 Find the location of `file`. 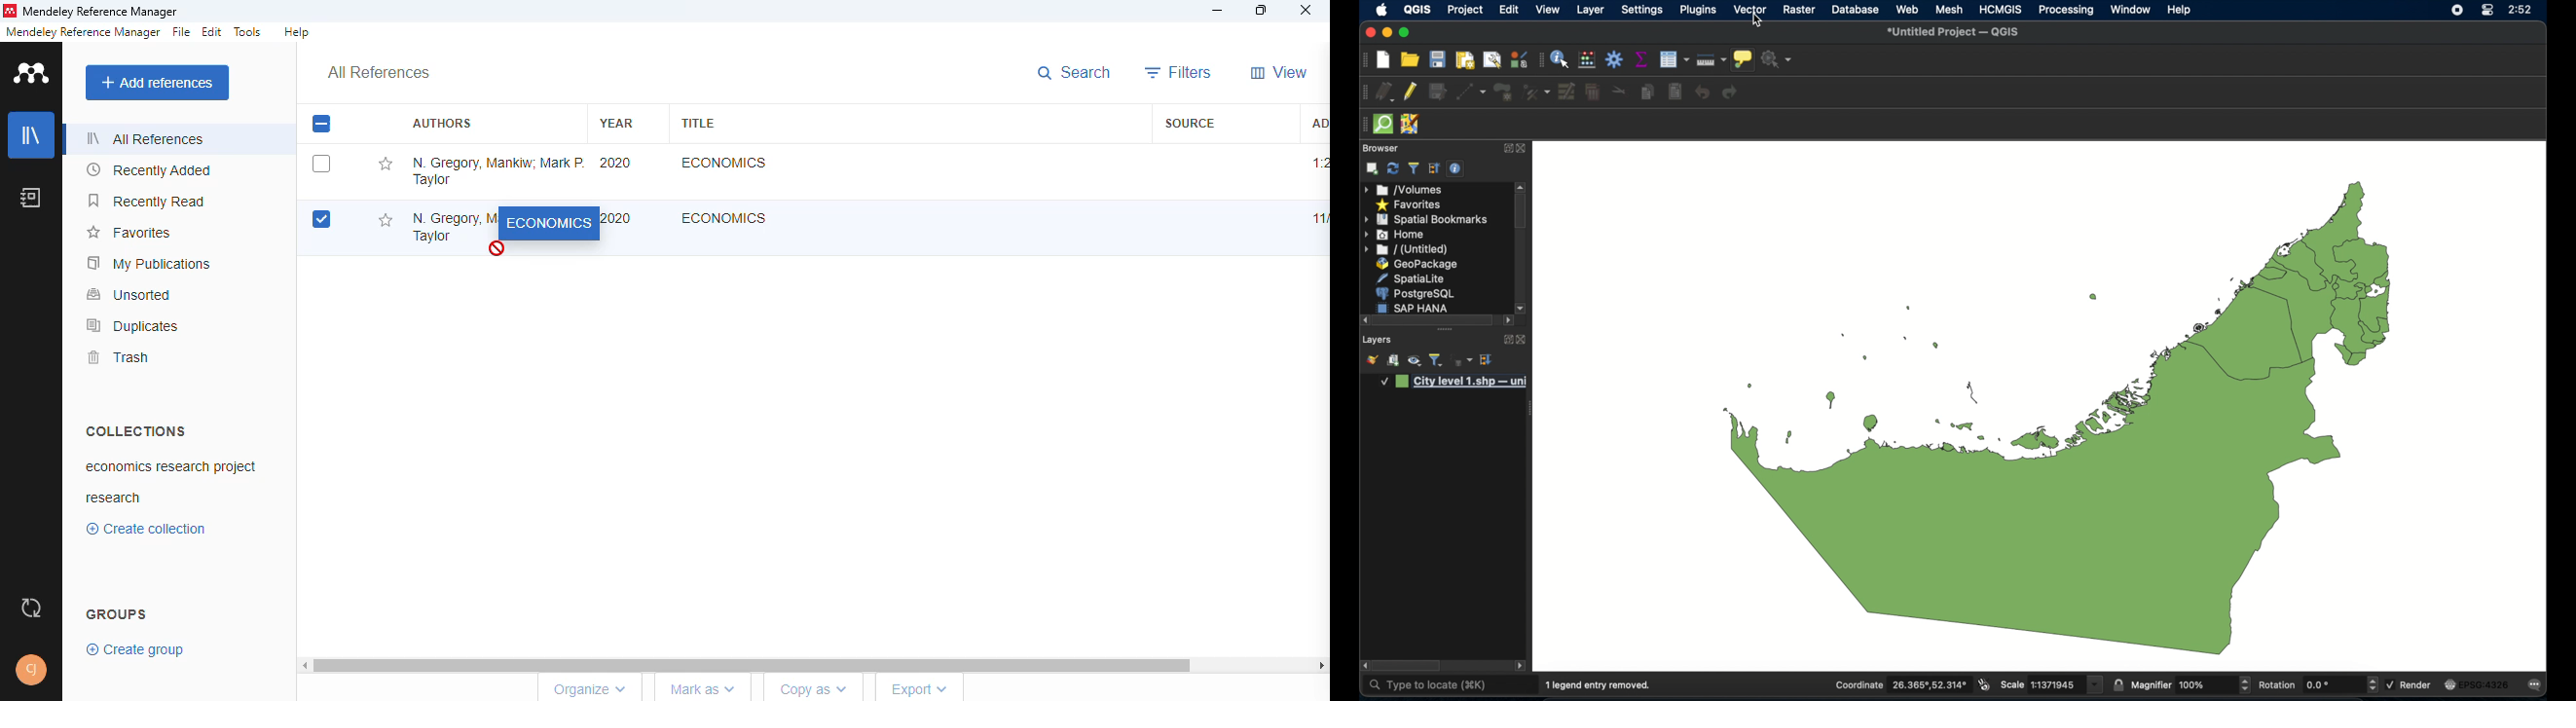

file is located at coordinates (181, 32).